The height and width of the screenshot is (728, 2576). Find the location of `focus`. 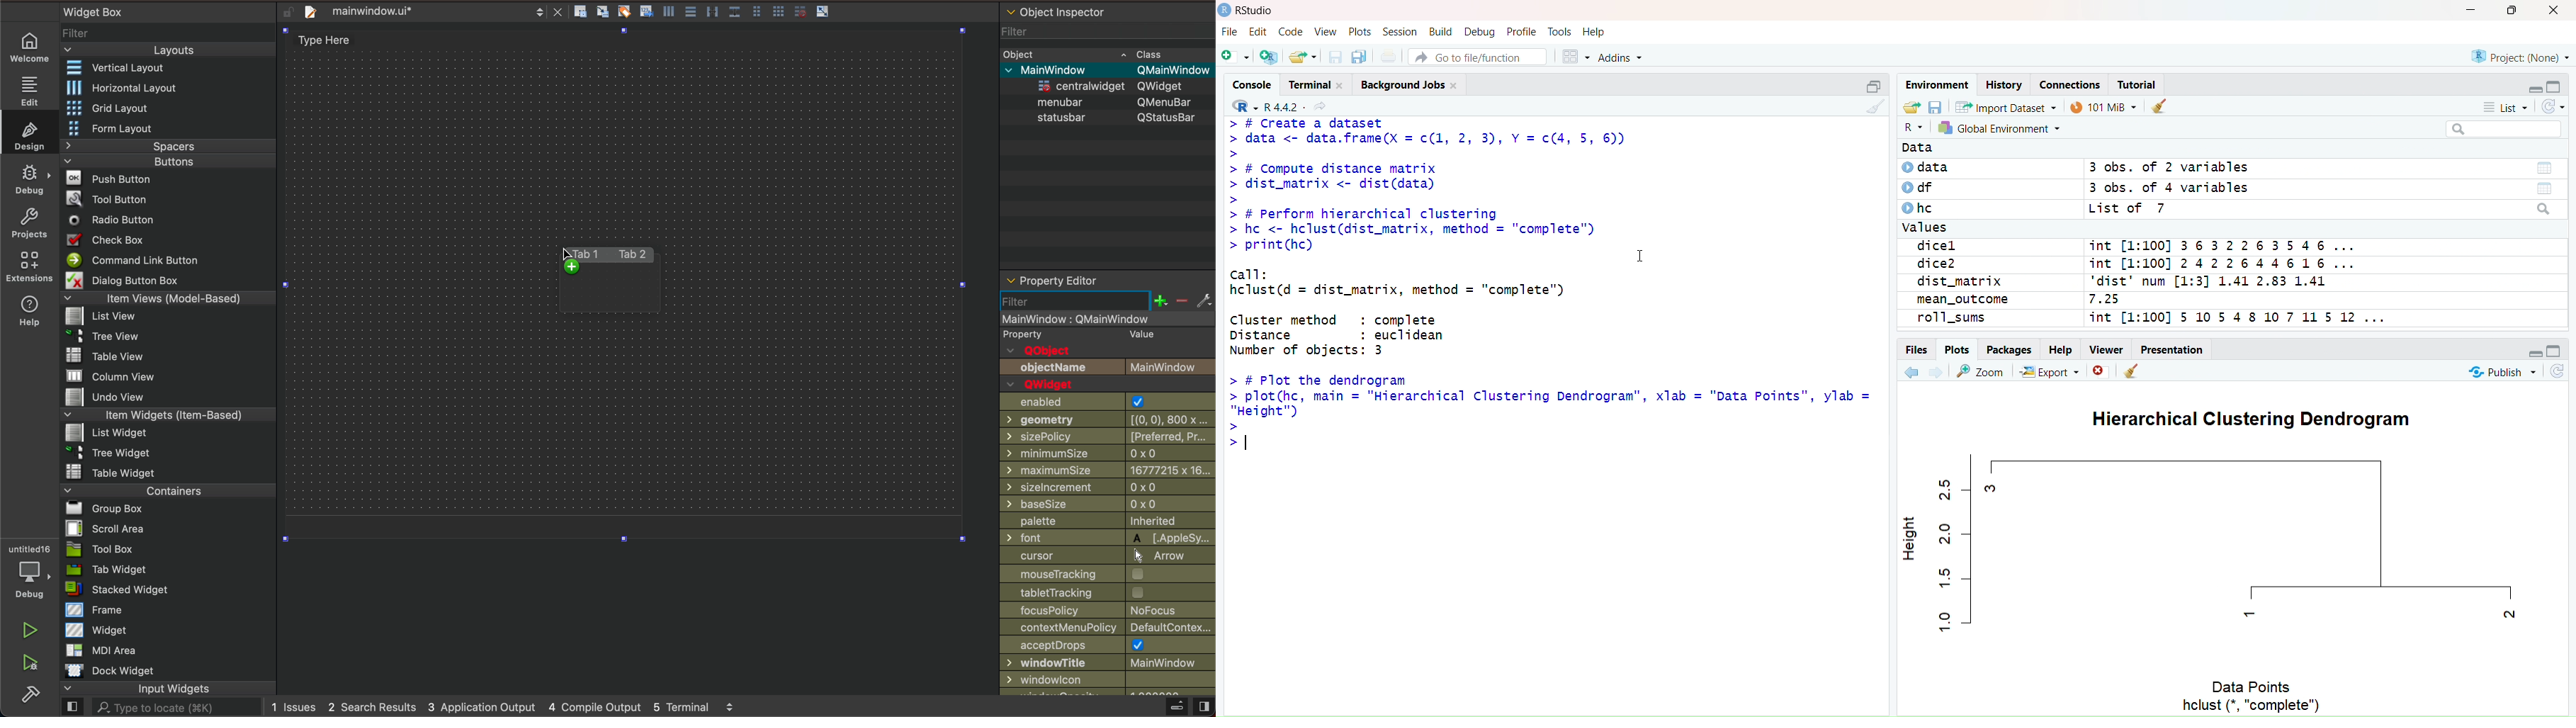

focus is located at coordinates (1109, 611).